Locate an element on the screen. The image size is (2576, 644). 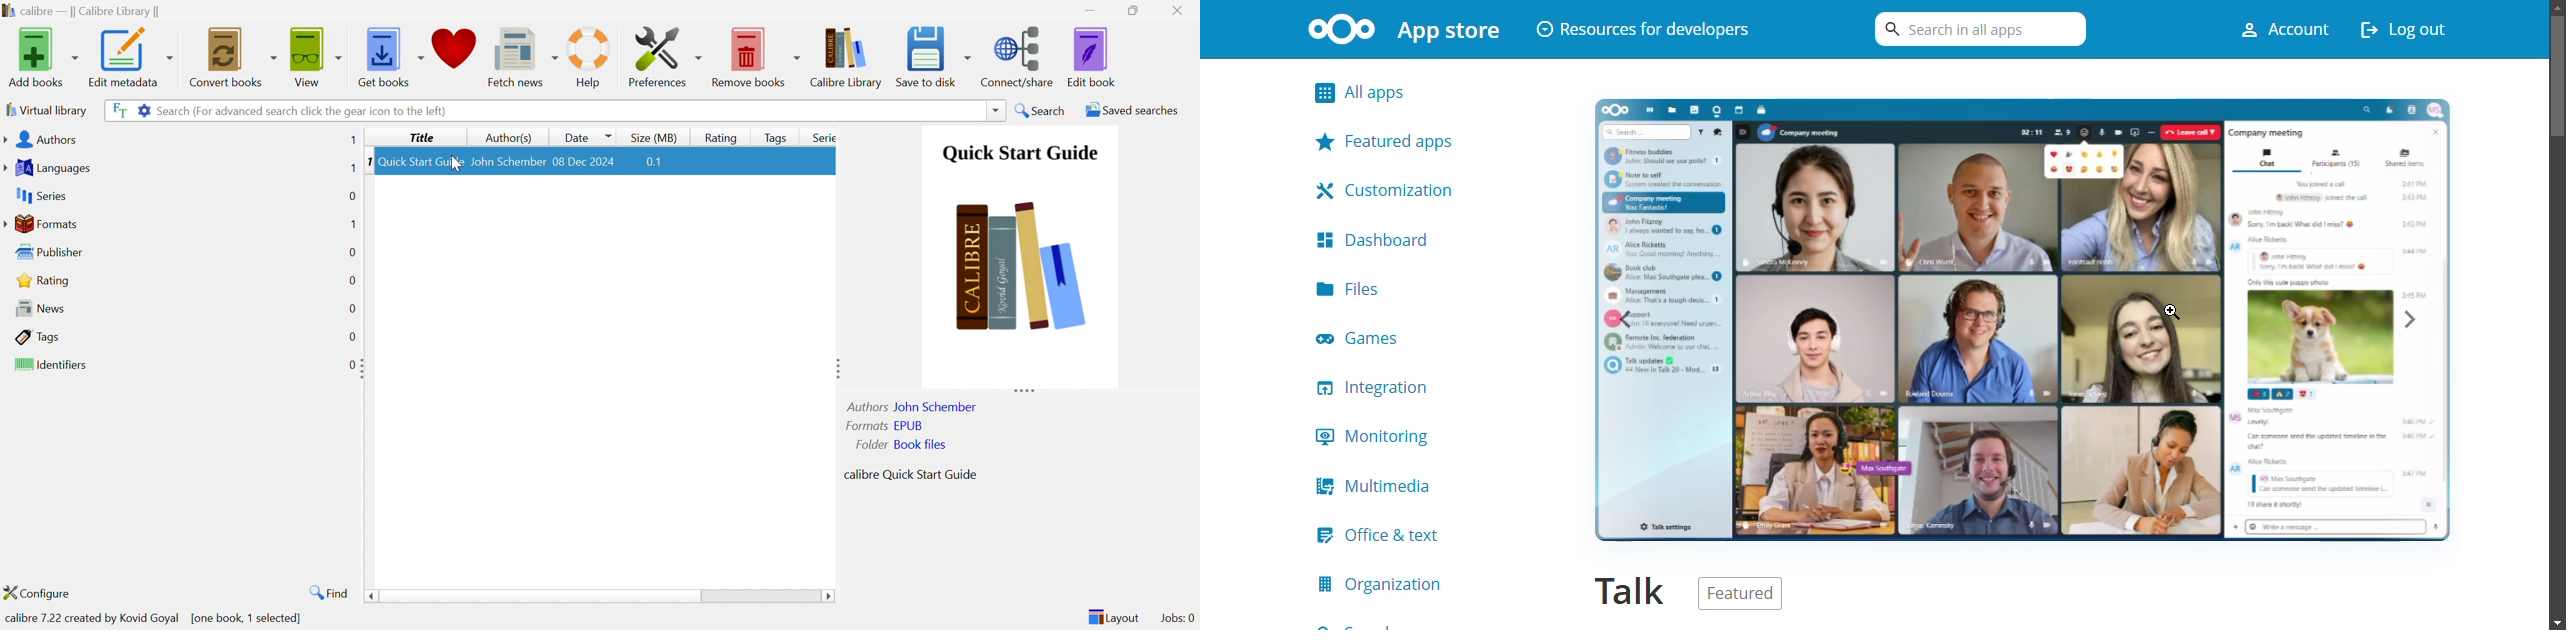
talk is located at coordinates (1626, 588).